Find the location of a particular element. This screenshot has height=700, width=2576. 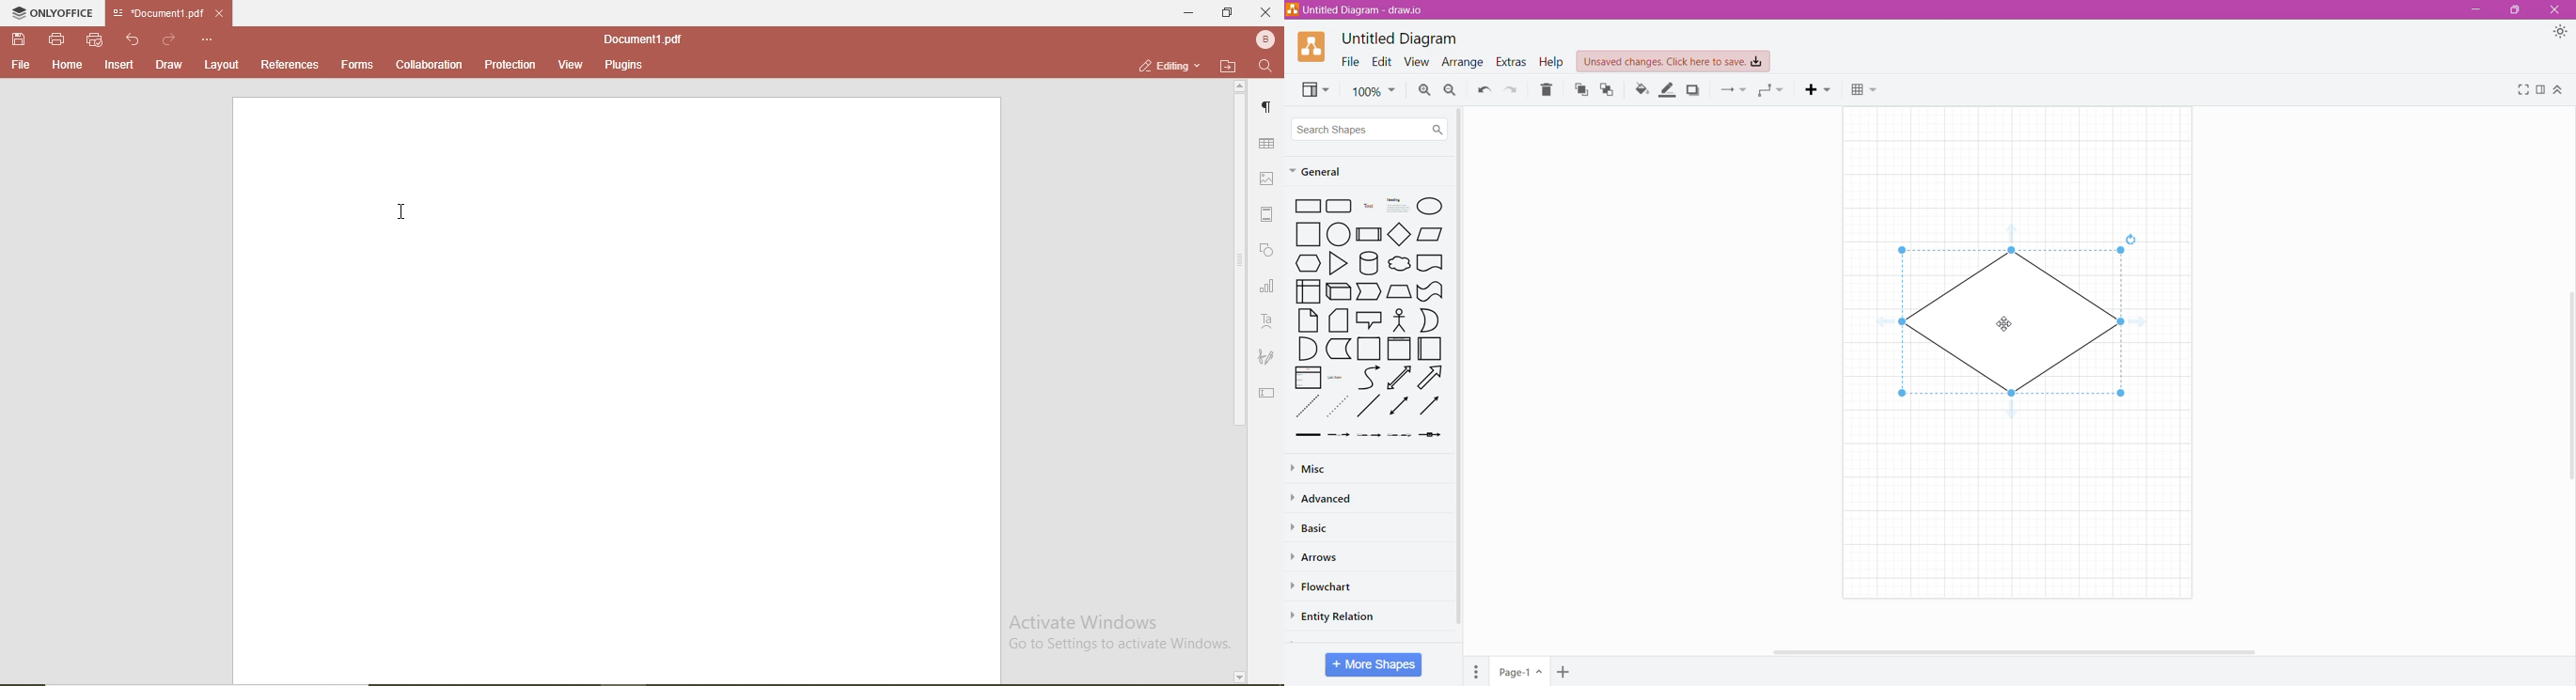

View is located at coordinates (1415, 63).